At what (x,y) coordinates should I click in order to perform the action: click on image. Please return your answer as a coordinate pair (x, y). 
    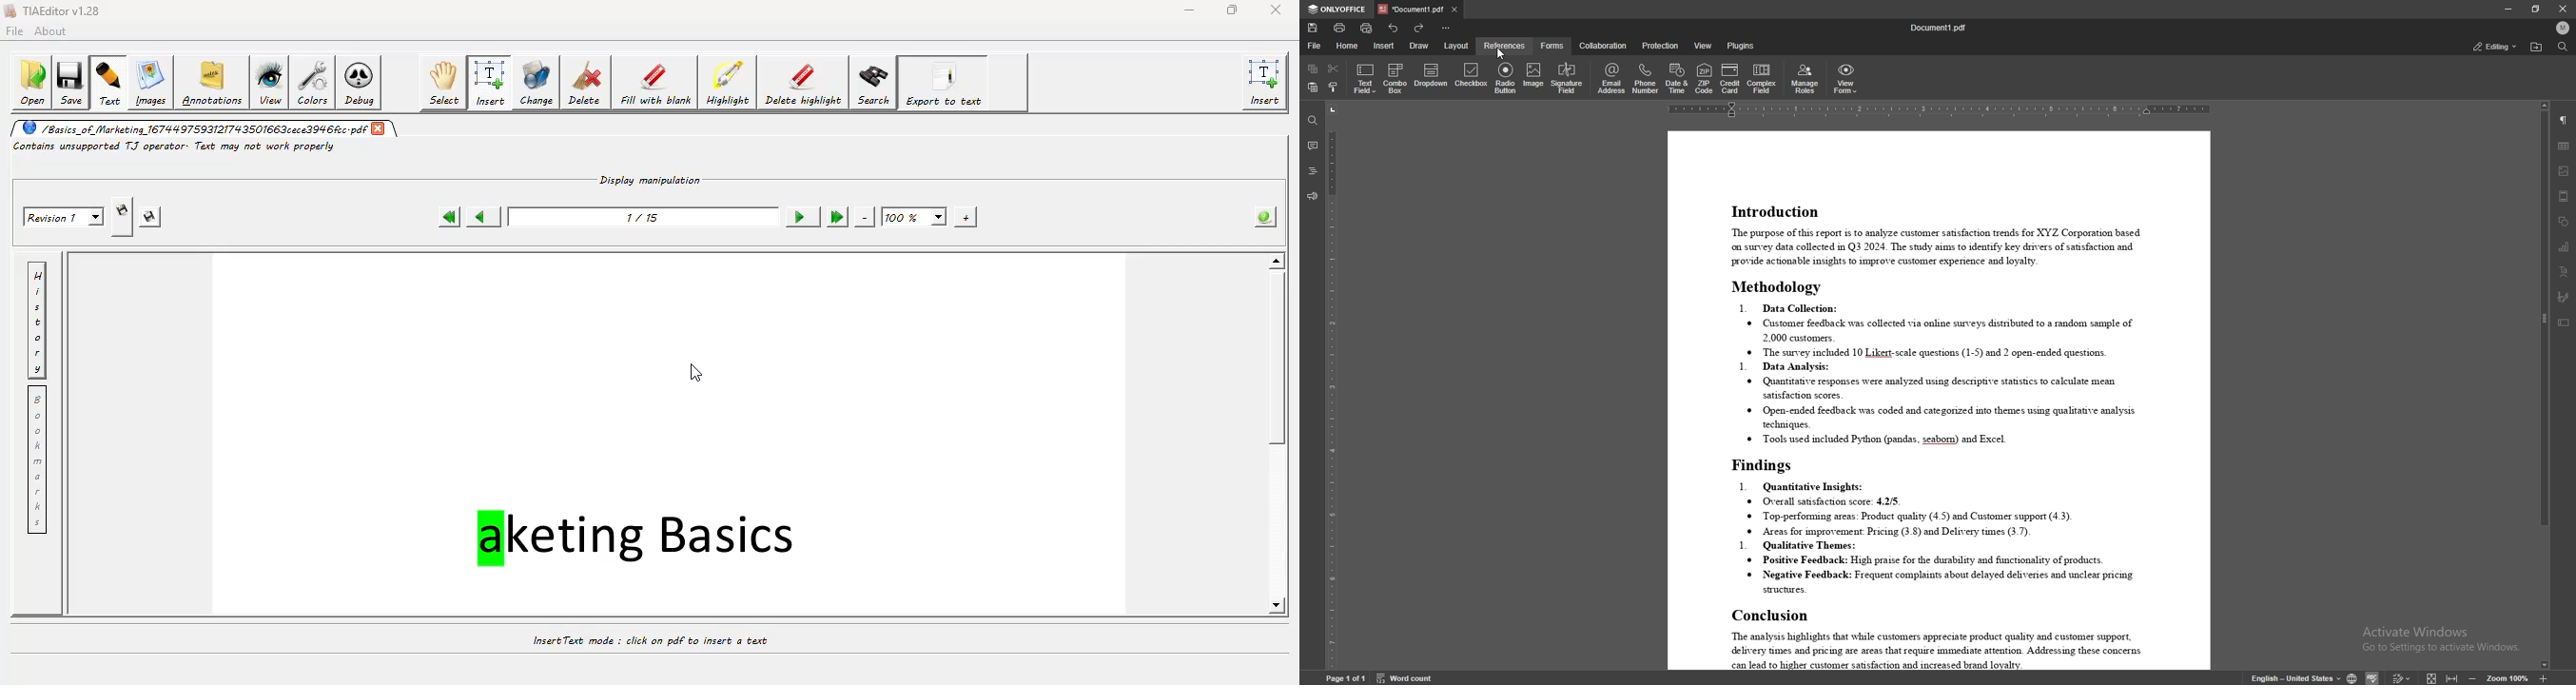
    Looking at the image, I should click on (2564, 170).